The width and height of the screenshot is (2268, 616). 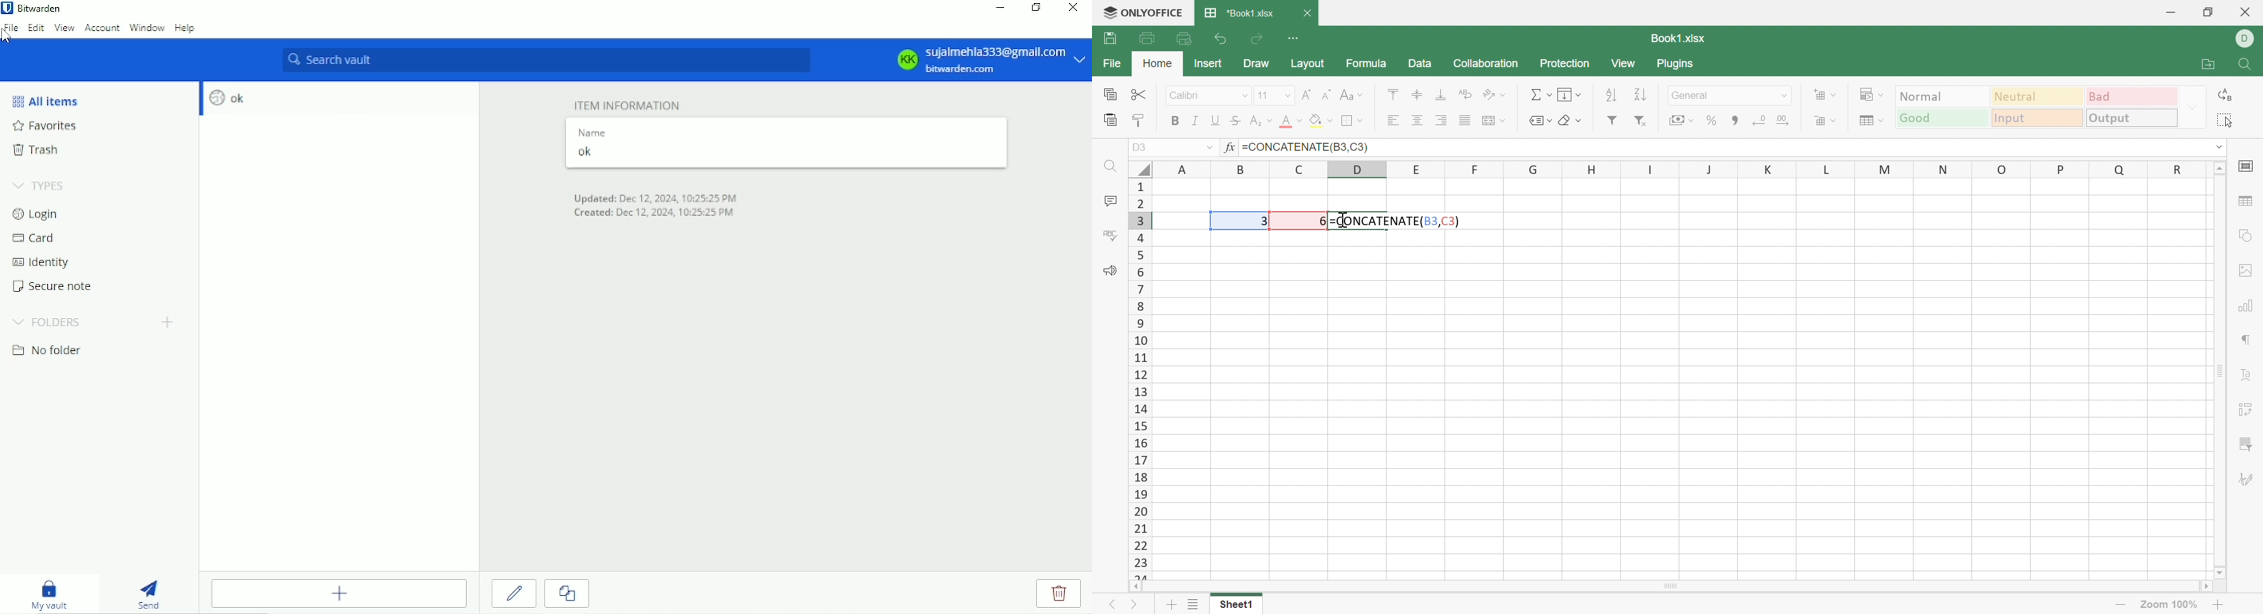 I want to click on View, so click(x=1623, y=62).